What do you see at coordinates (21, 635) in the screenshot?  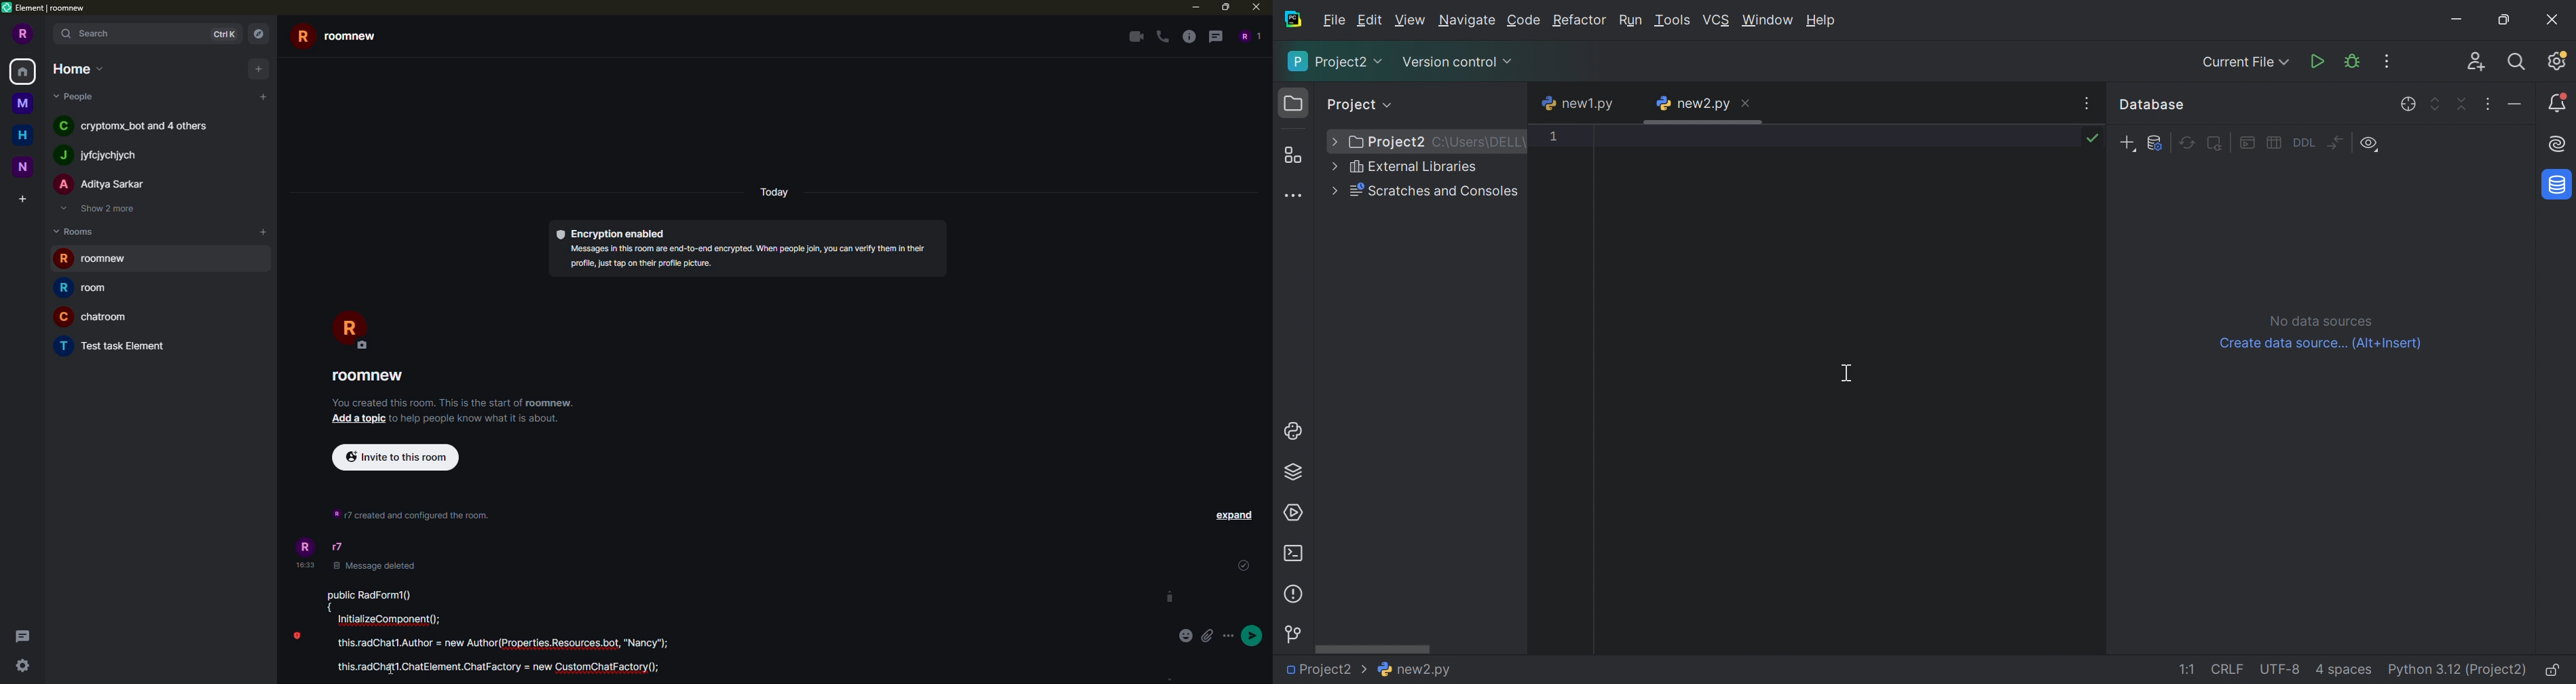 I see `threads` at bounding box center [21, 635].